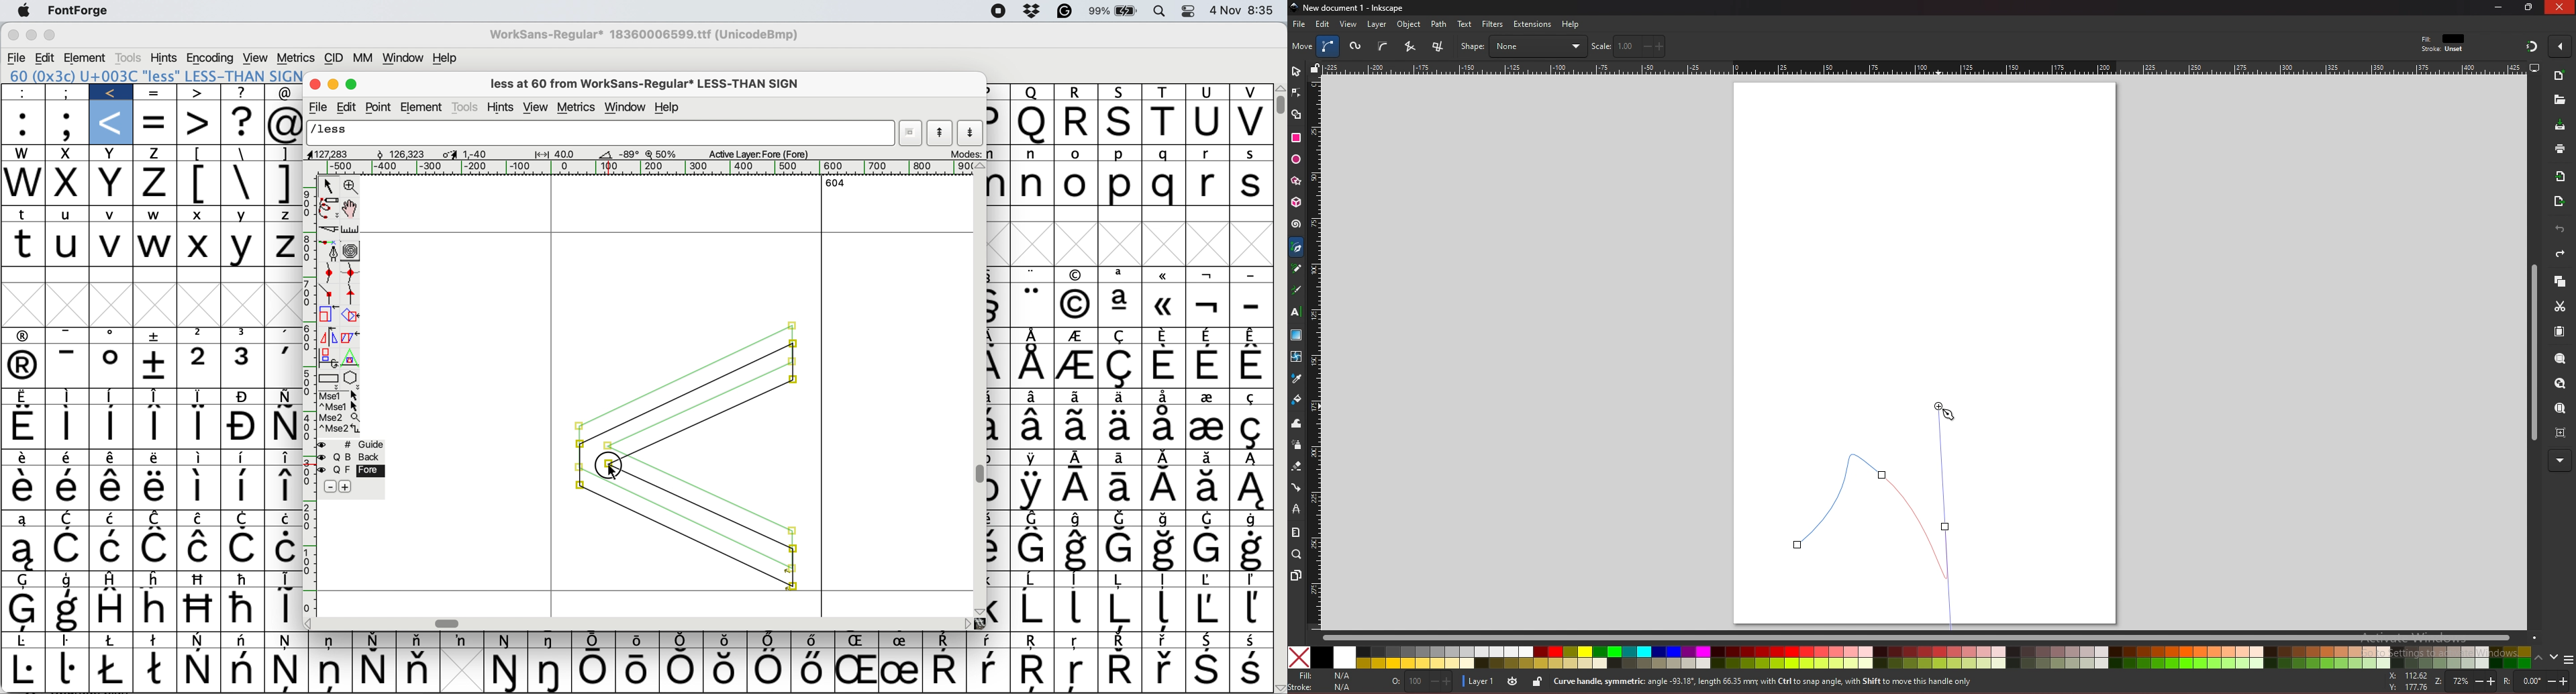 The height and width of the screenshot is (700, 2576). Describe the element at coordinates (1324, 676) in the screenshot. I see `fill` at that location.